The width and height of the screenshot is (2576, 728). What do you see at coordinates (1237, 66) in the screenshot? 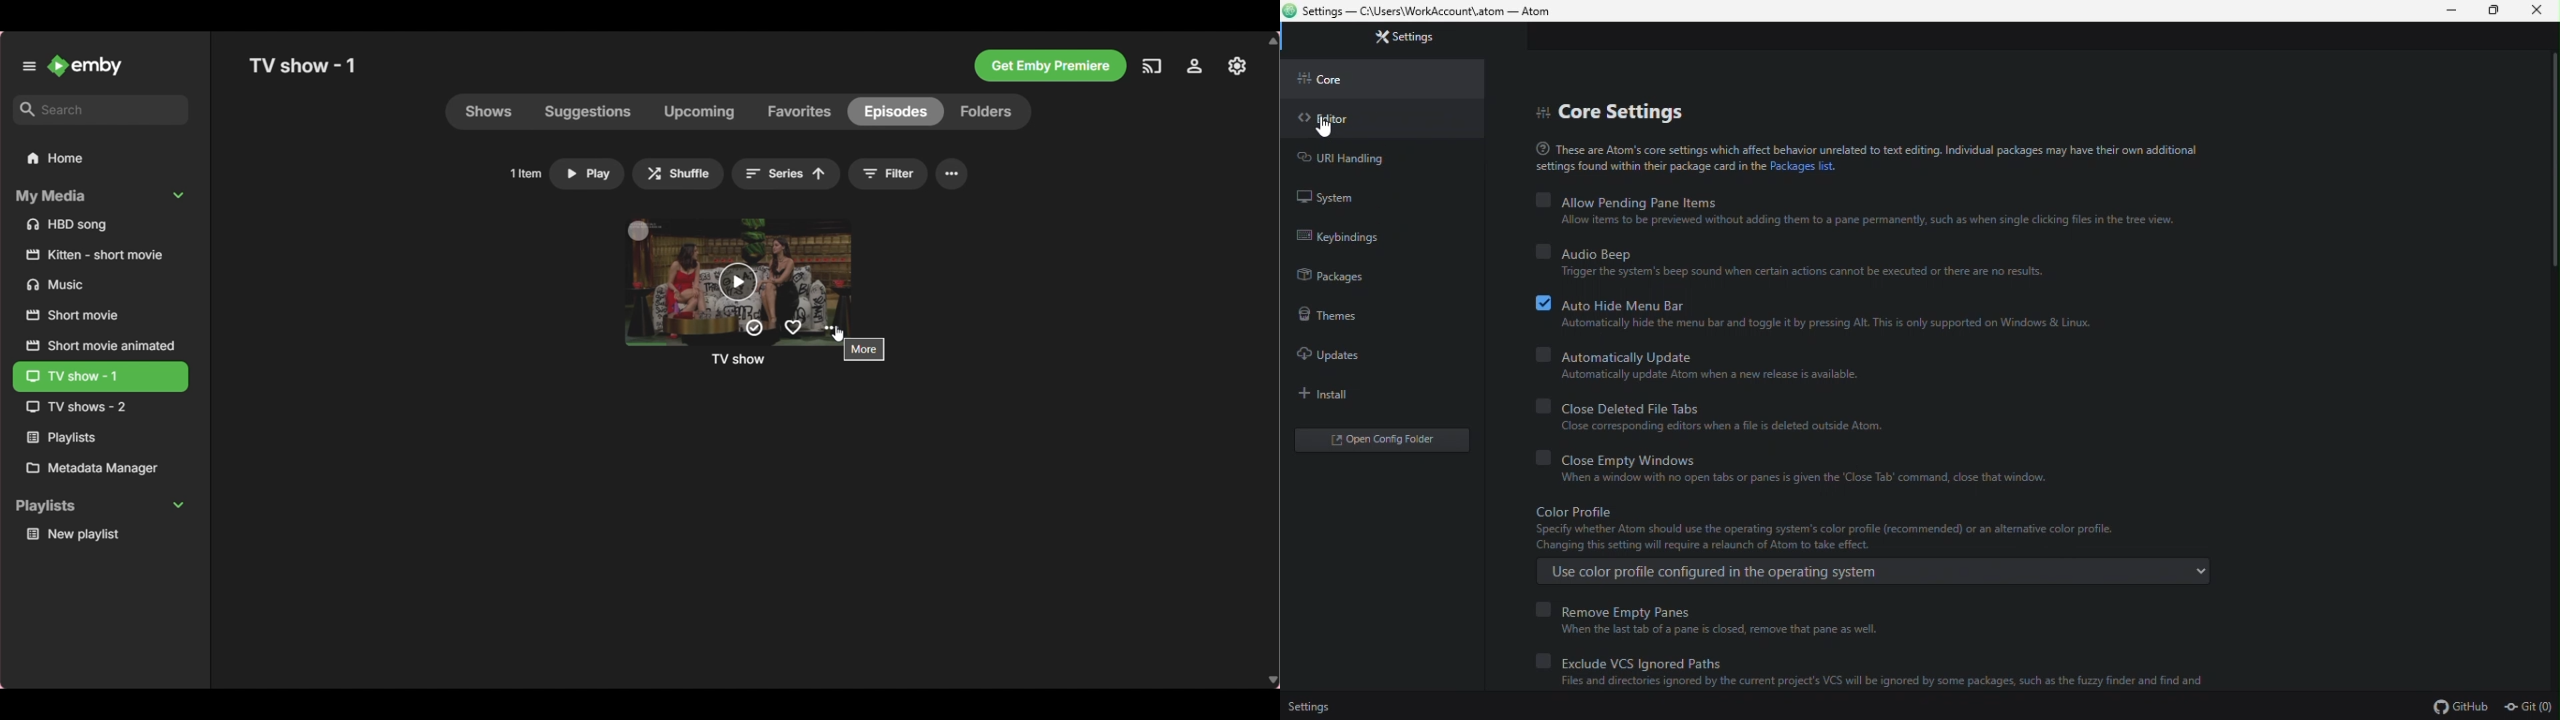
I see `Manage Emby servers` at bounding box center [1237, 66].